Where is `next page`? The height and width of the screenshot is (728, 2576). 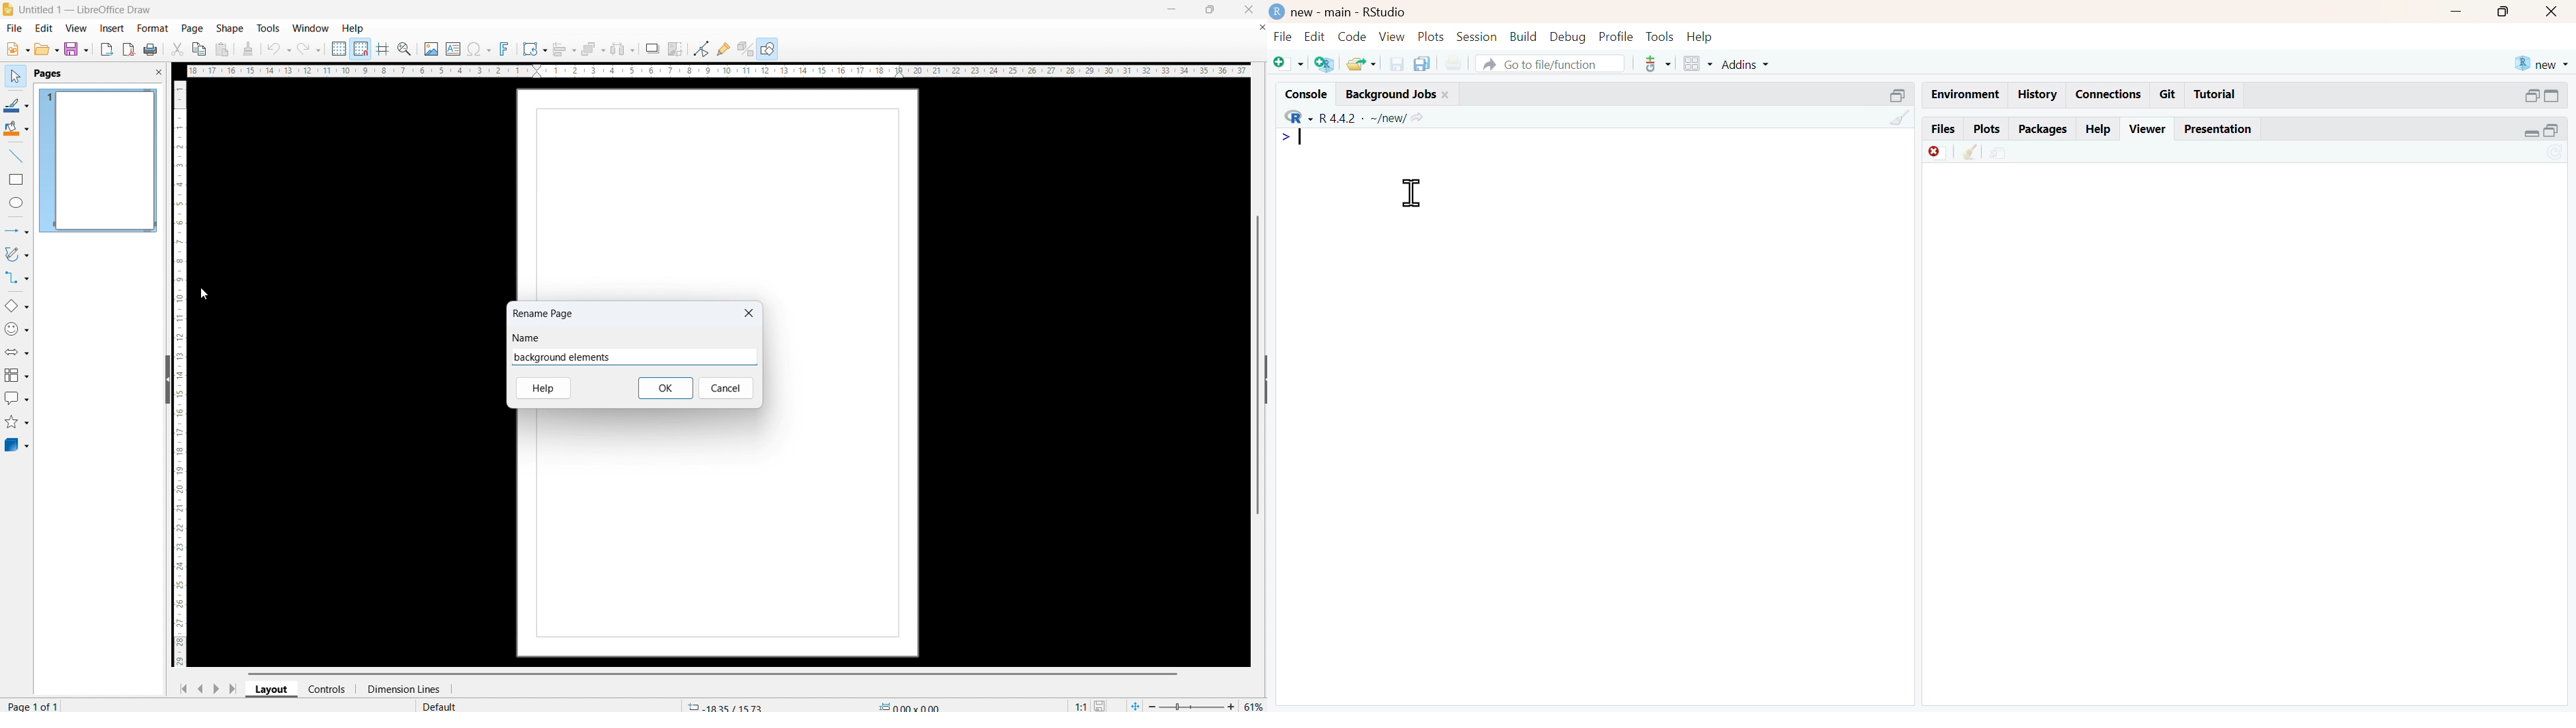 next page is located at coordinates (216, 688).